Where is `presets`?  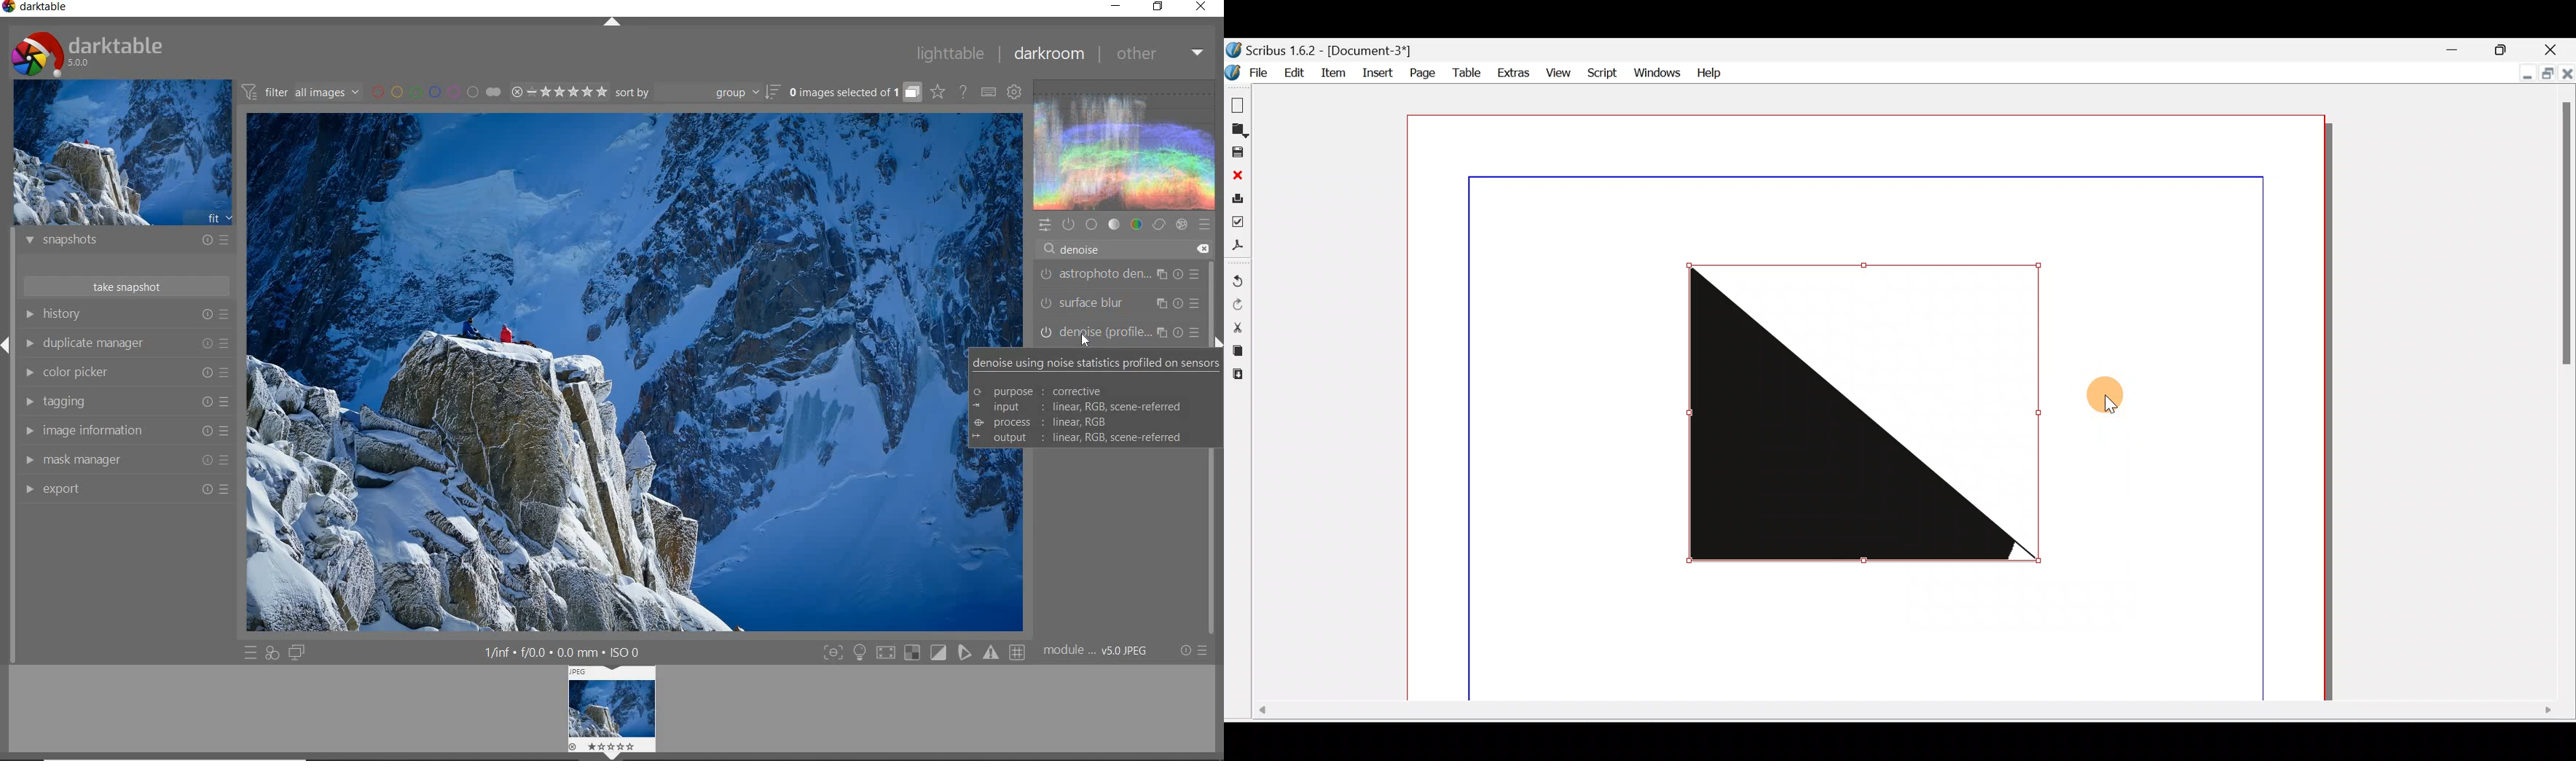 presets is located at coordinates (1204, 222).